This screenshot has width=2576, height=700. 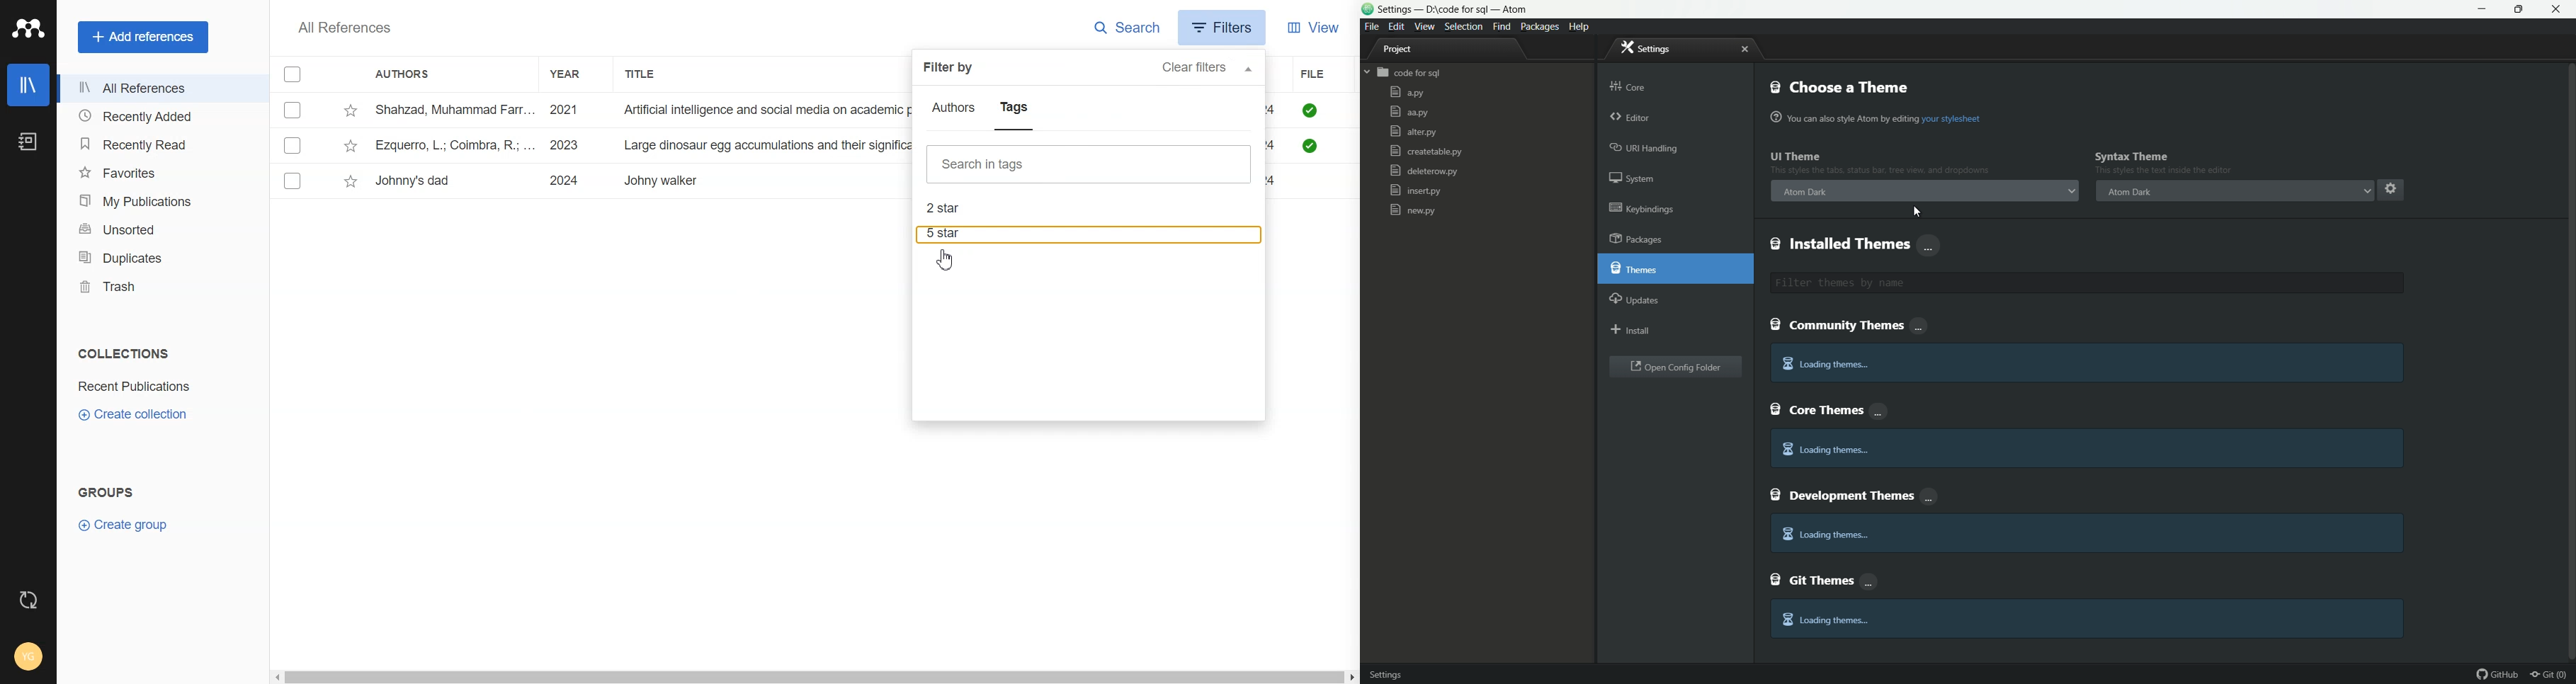 What do you see at coordinates (1633, 267) in the screenshot?
I see `themes` at bounding box center [1633, 267].